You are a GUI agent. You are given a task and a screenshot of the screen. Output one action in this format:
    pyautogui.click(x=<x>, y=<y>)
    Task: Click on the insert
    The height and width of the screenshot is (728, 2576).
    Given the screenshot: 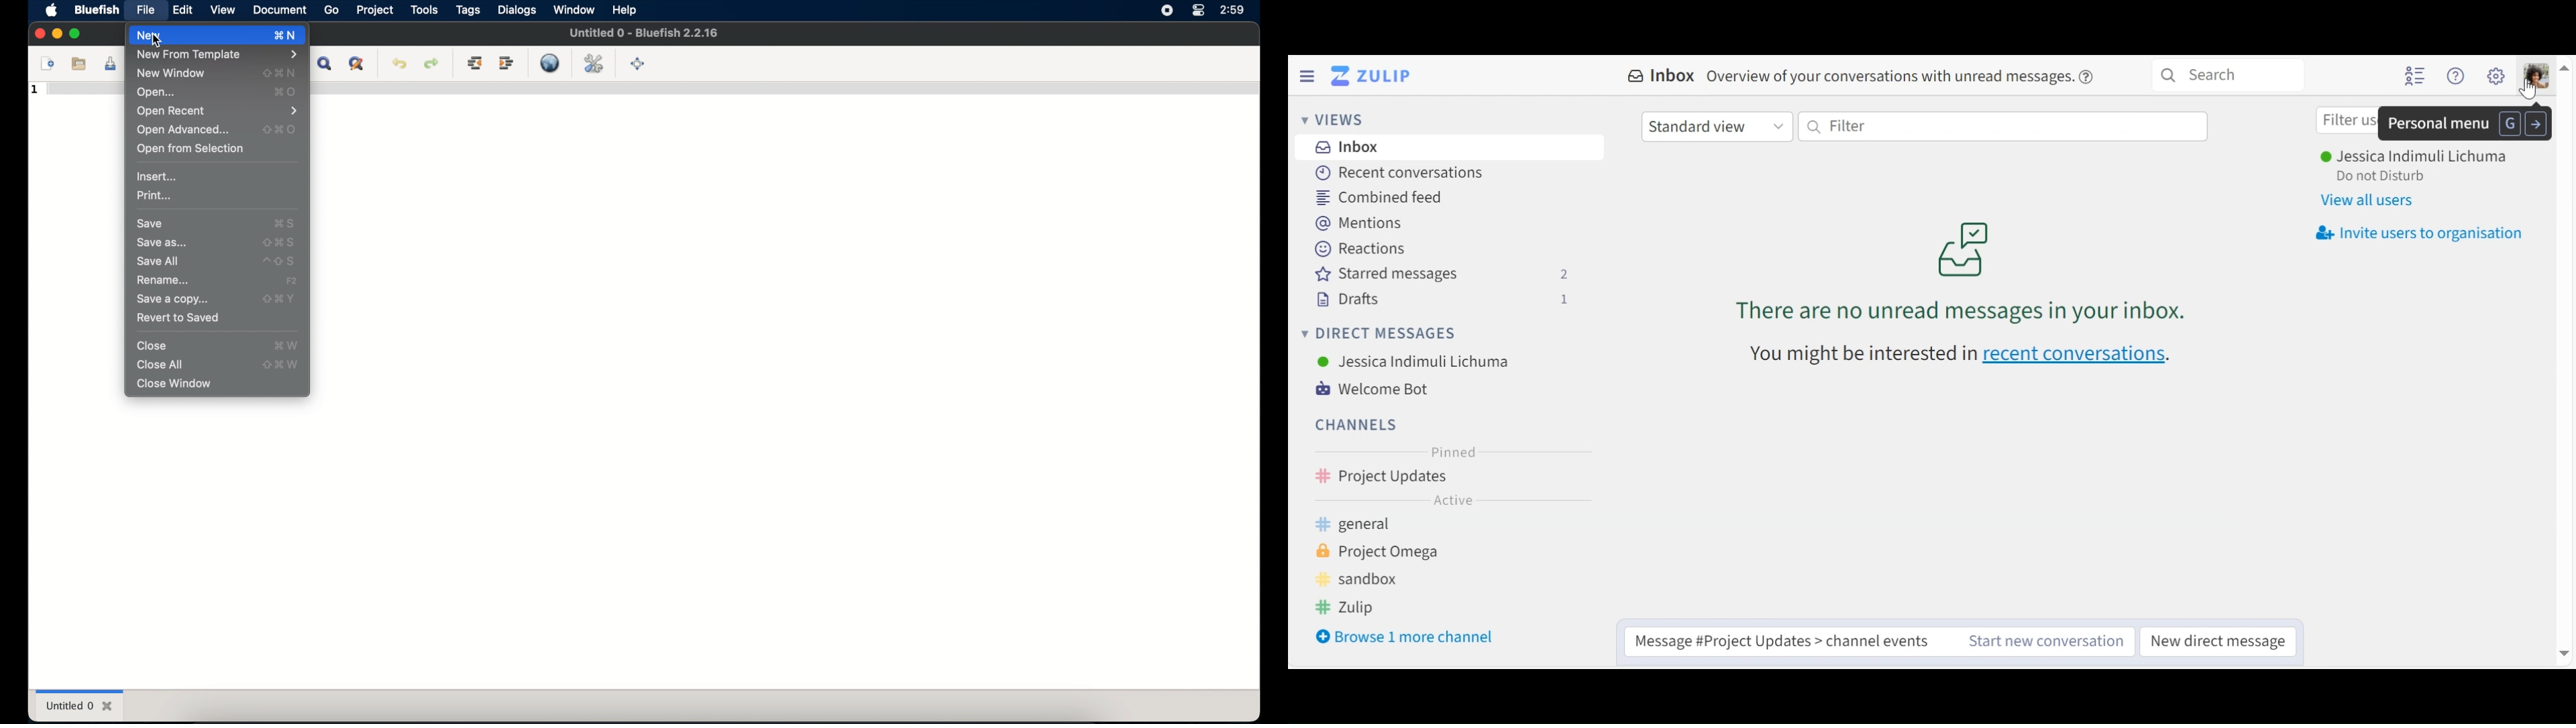 What is the action you would take?
    pyautogui.click(x=158, y=176)
    